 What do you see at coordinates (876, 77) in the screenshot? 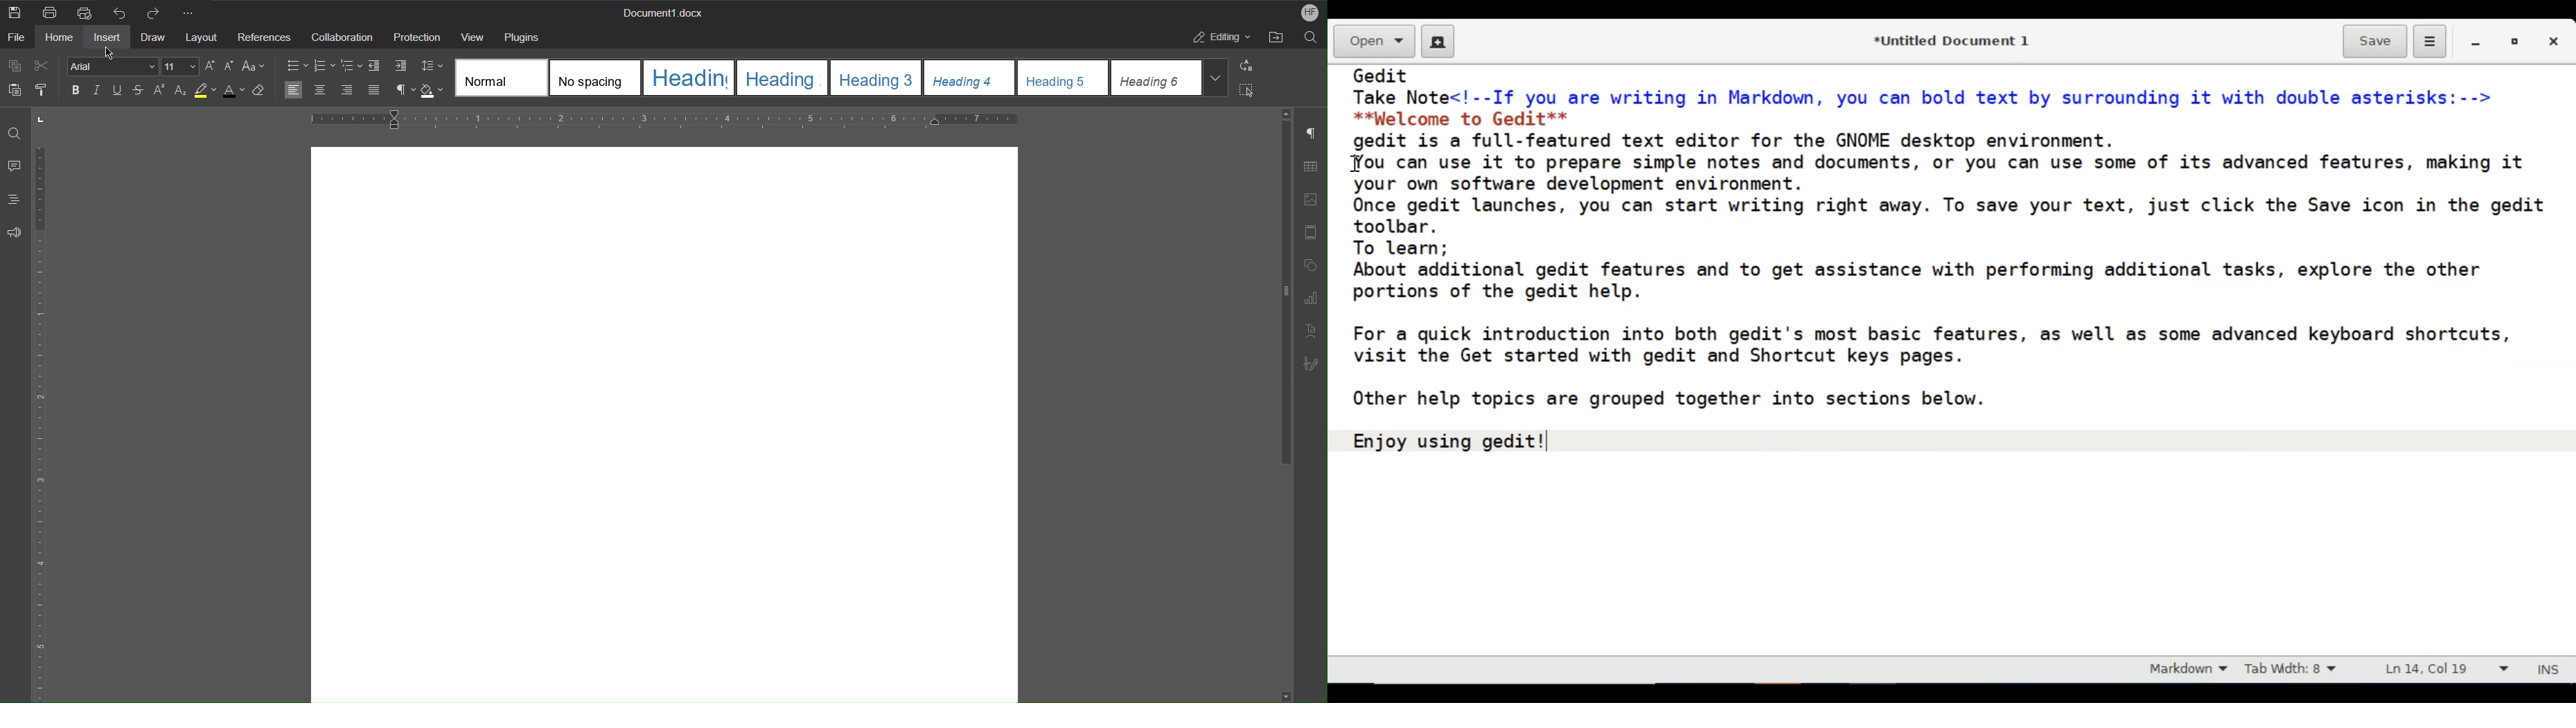
I see `Heading 3` at bounding box center [876, 77].